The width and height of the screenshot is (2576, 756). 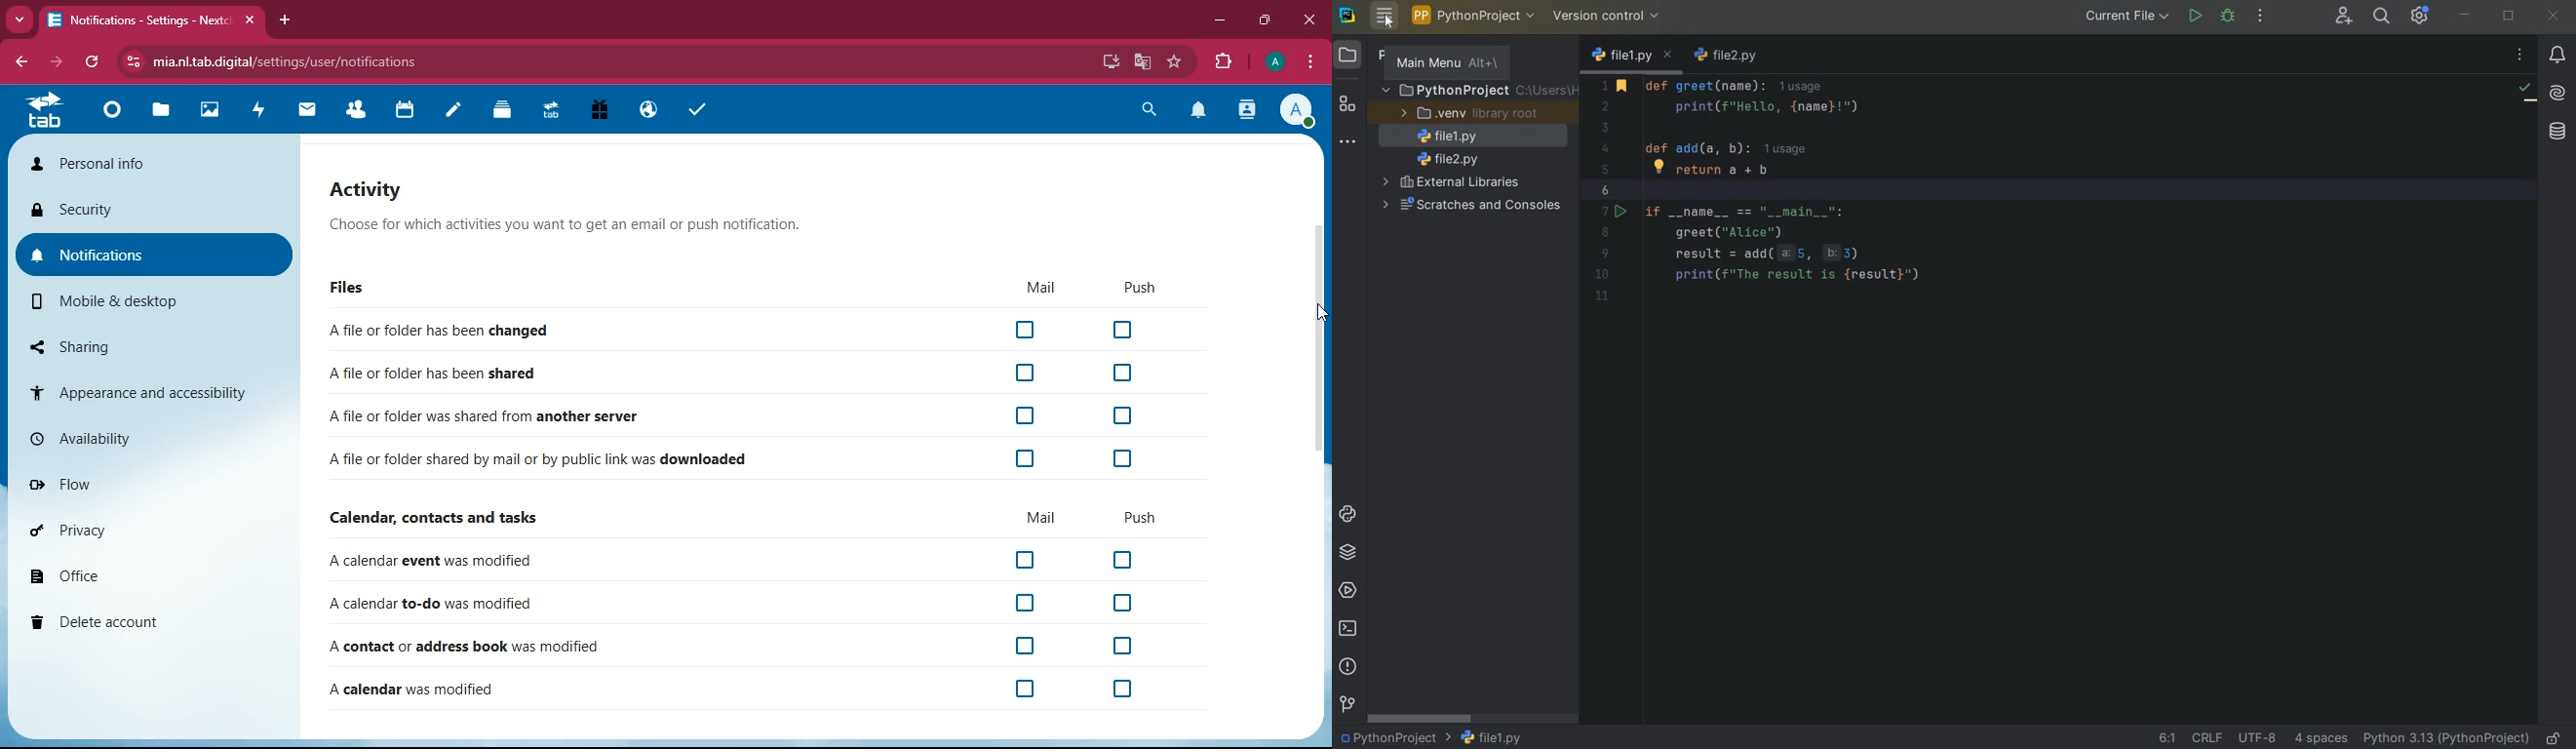 What do you see at coordinates (152, 393) in the screenshot?
I see `appearance and accessibility` at bounding box center [152, 393].